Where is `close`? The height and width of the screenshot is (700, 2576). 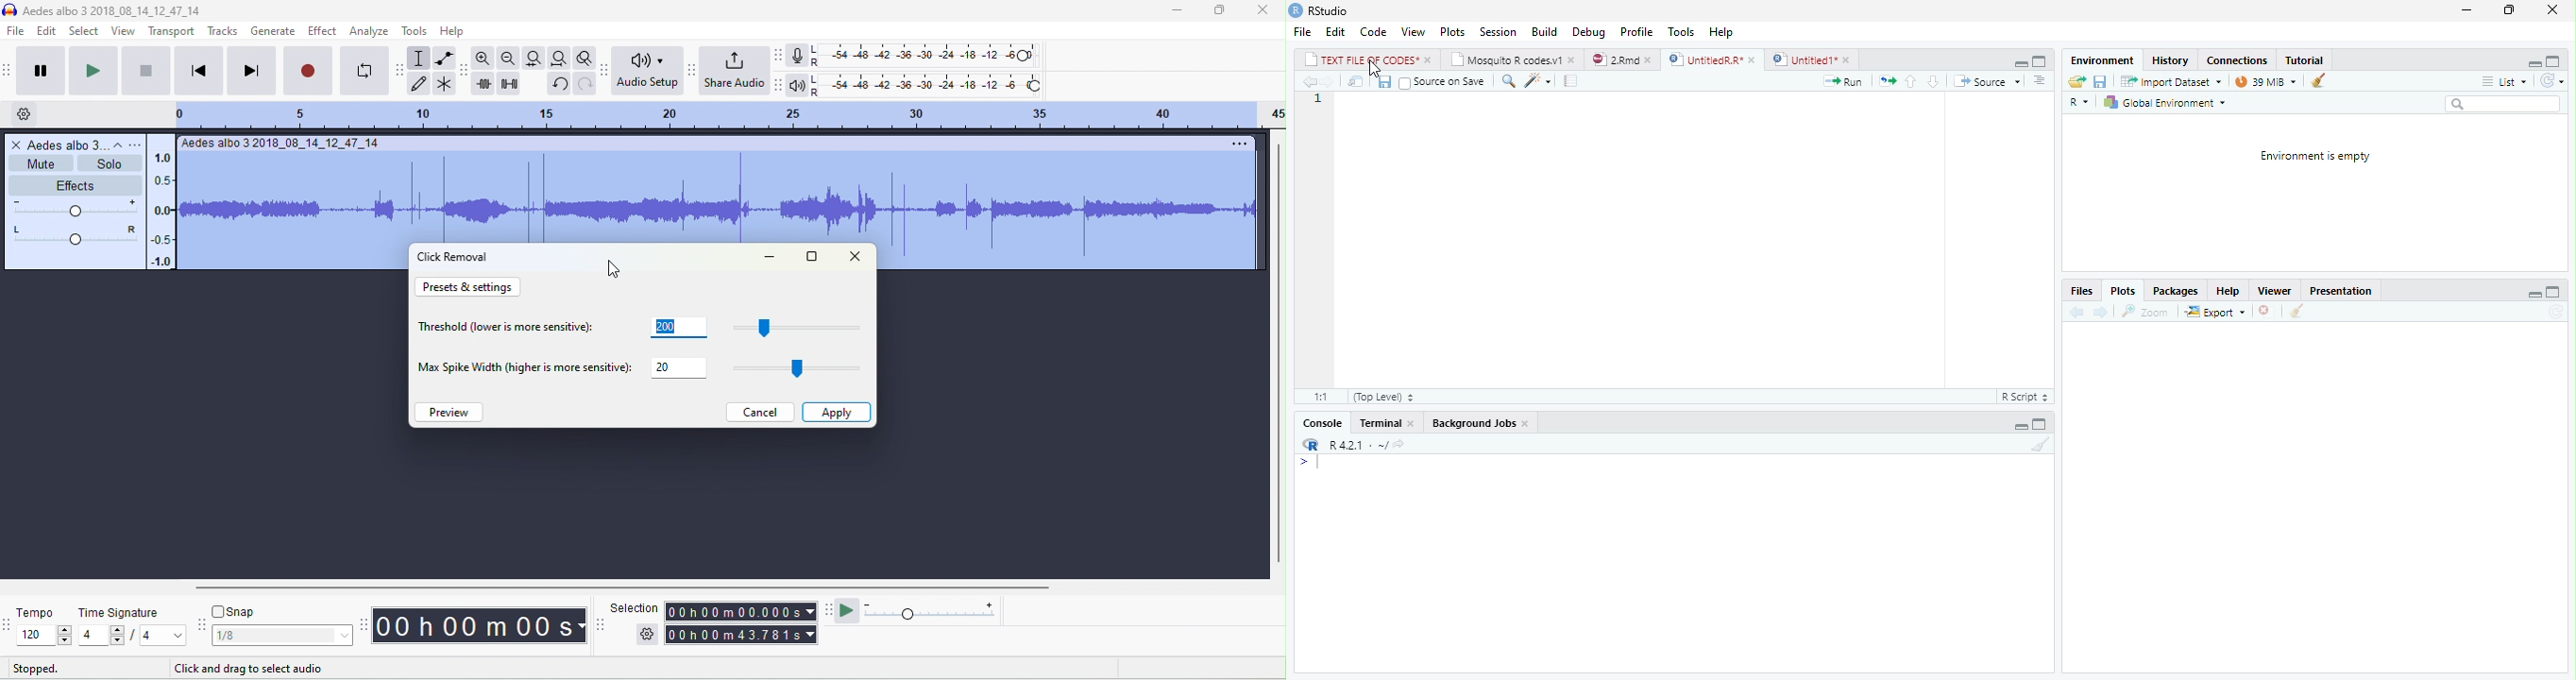
close is located at coordinates (1264, 8).